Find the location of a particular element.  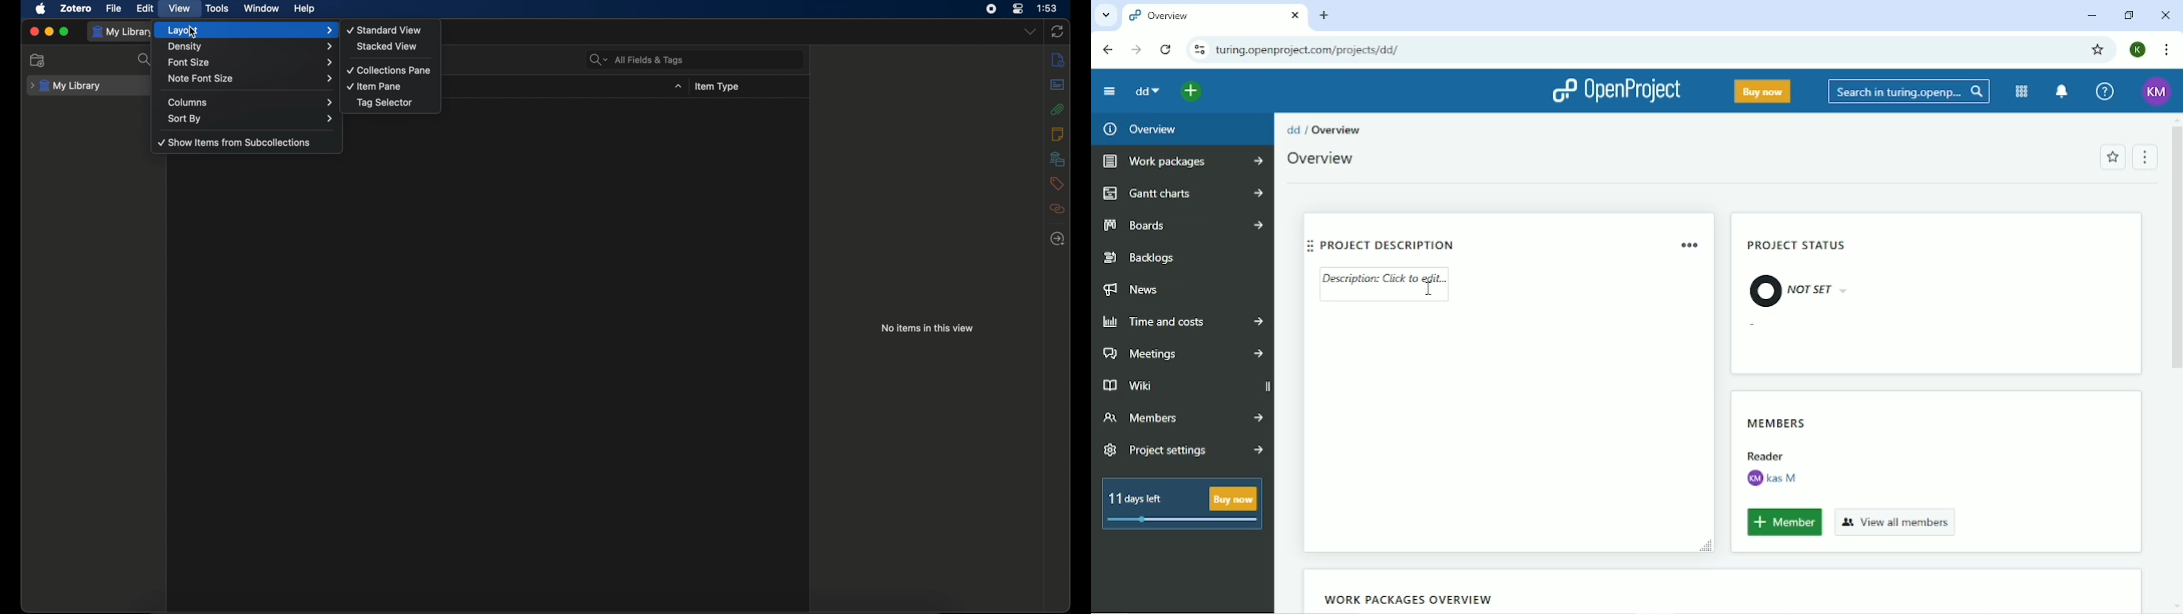

apple icon is located at coordinates (41, 9).